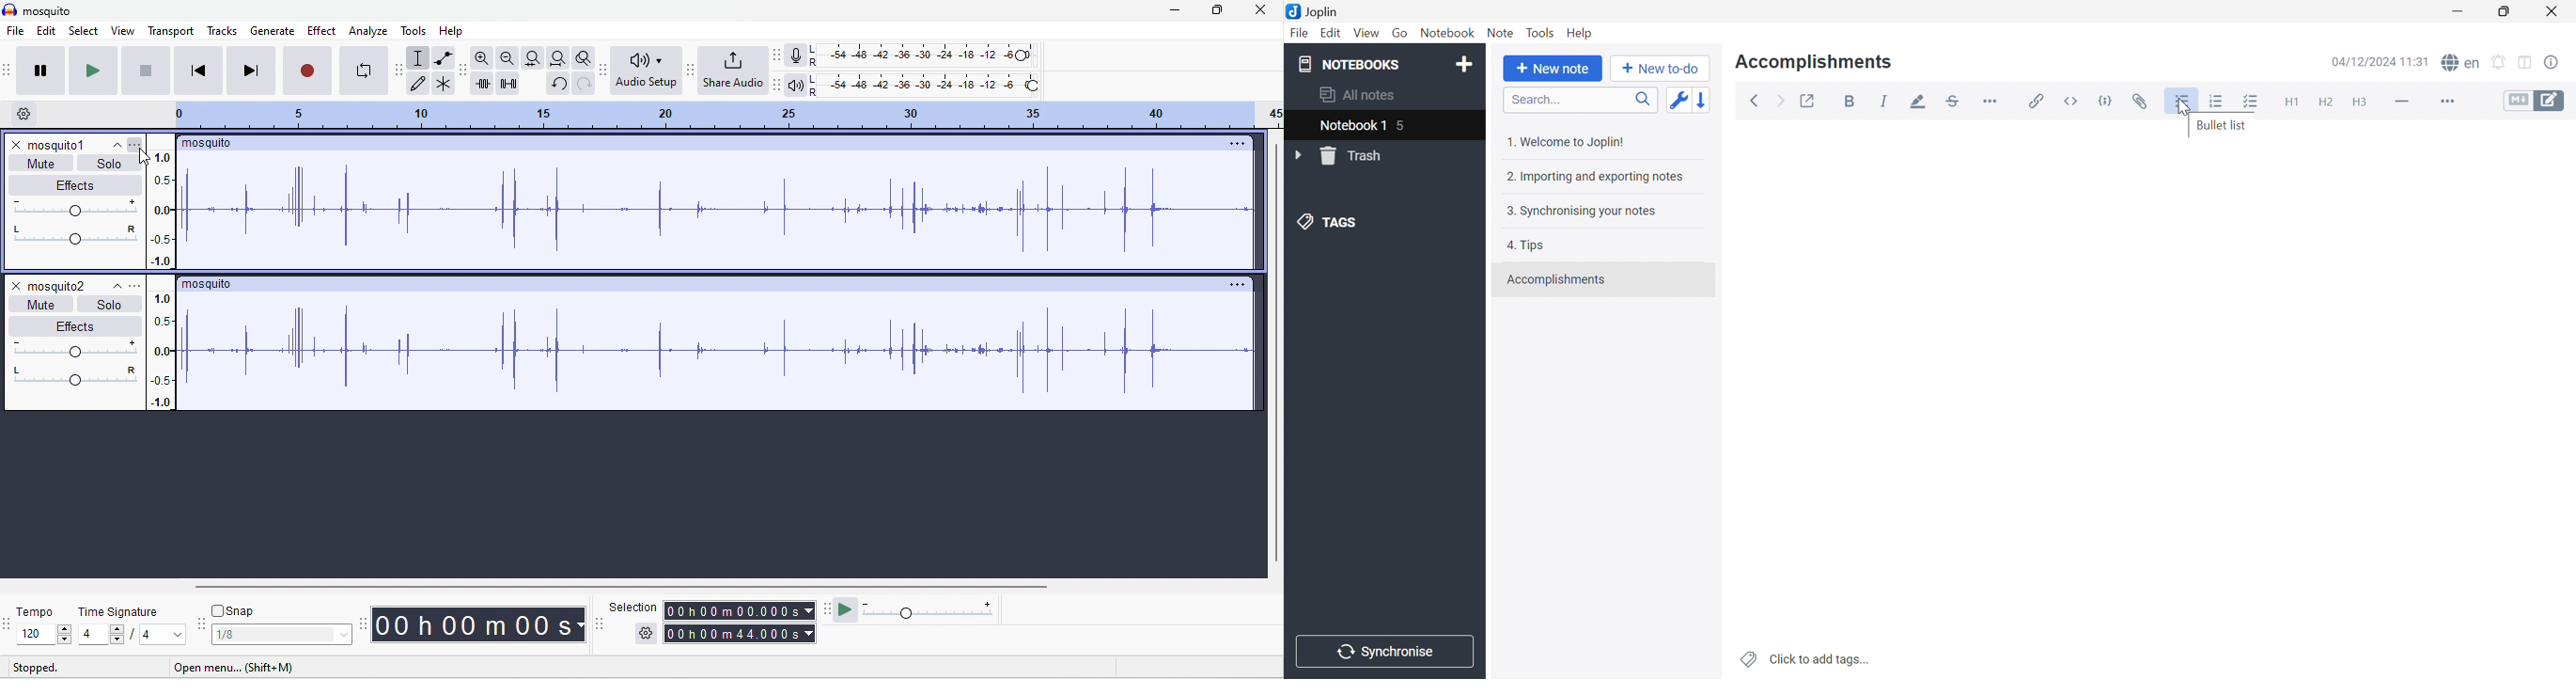 This screenshot has width=2576, height=700. Describe the element at coordinates (308, 70) in the screenshot. I see `record` at that location.